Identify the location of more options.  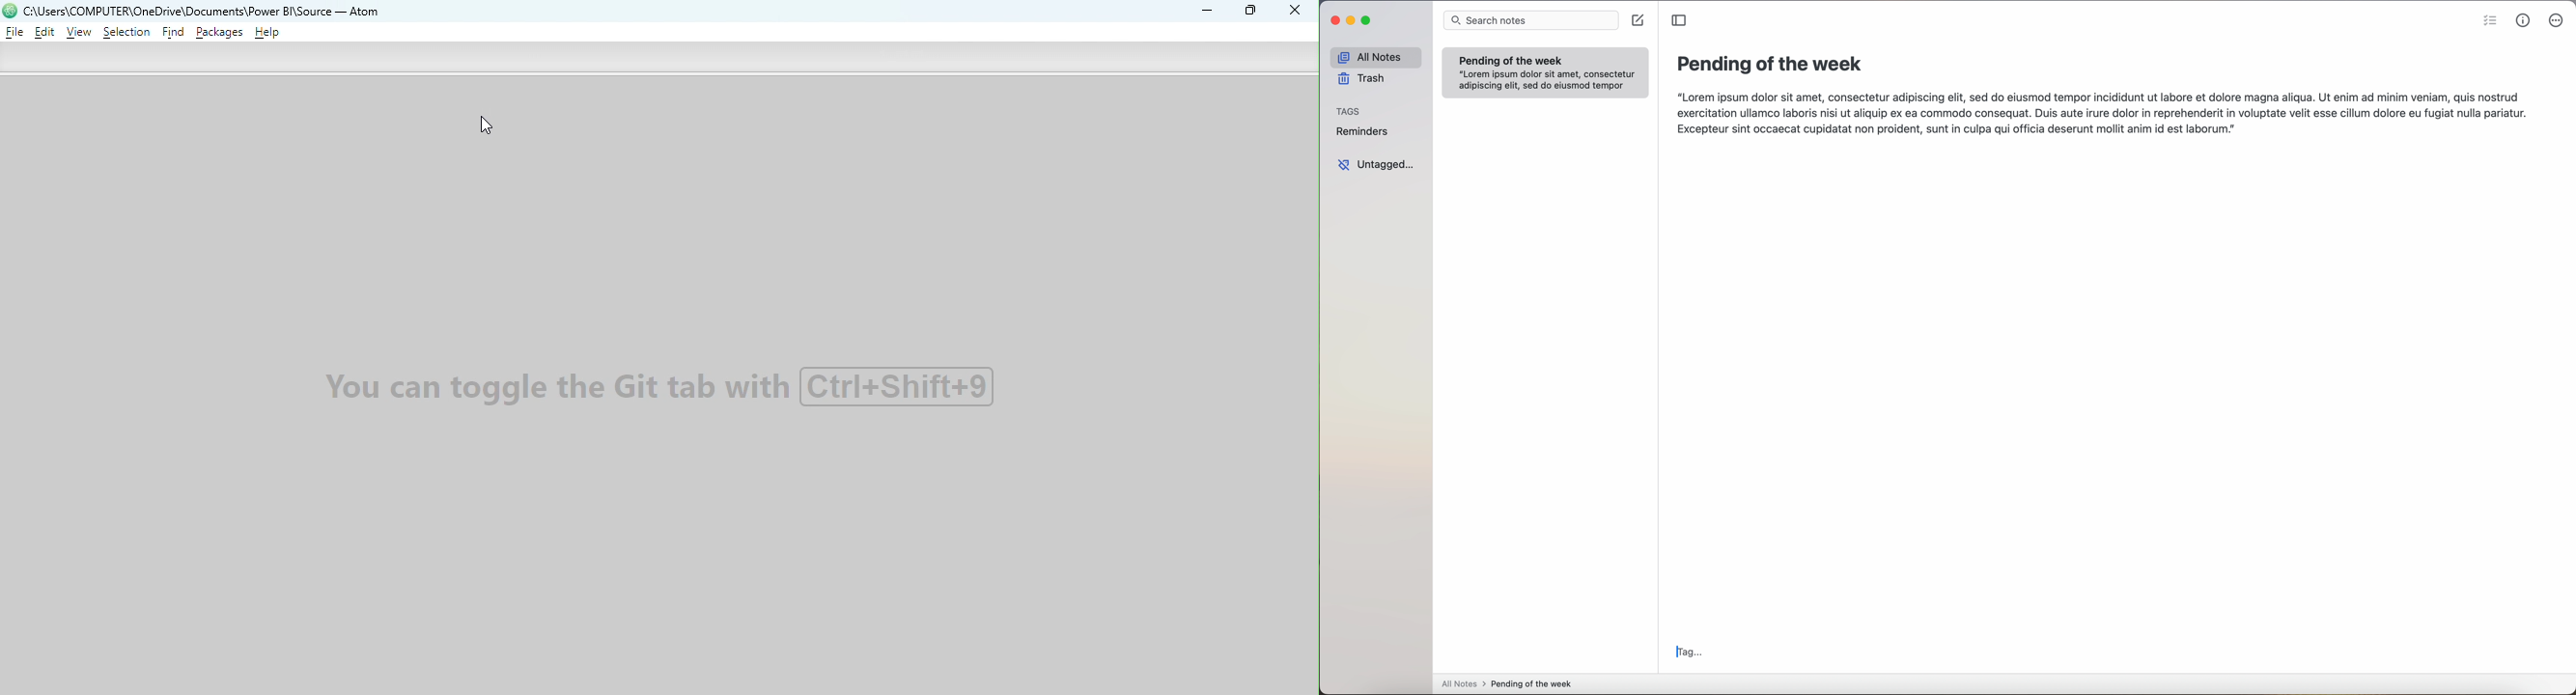
(2557, 22).